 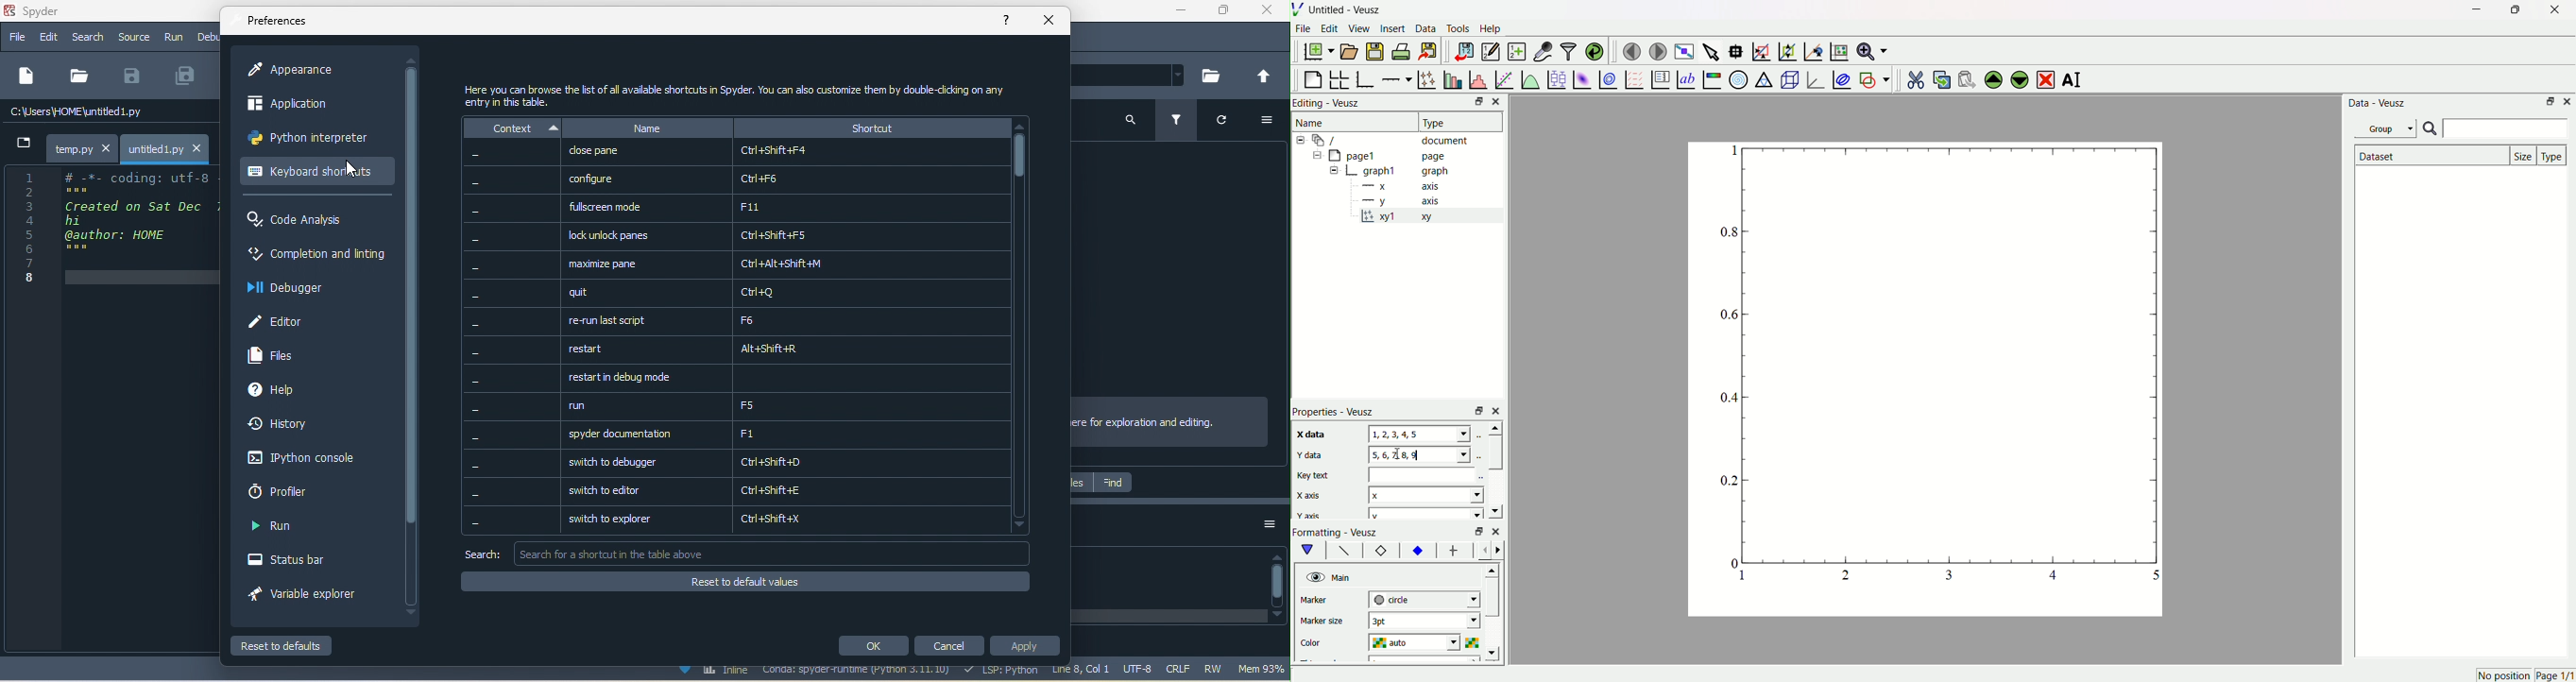 I want to click on comletion and linting, so click(x=316, y=256).